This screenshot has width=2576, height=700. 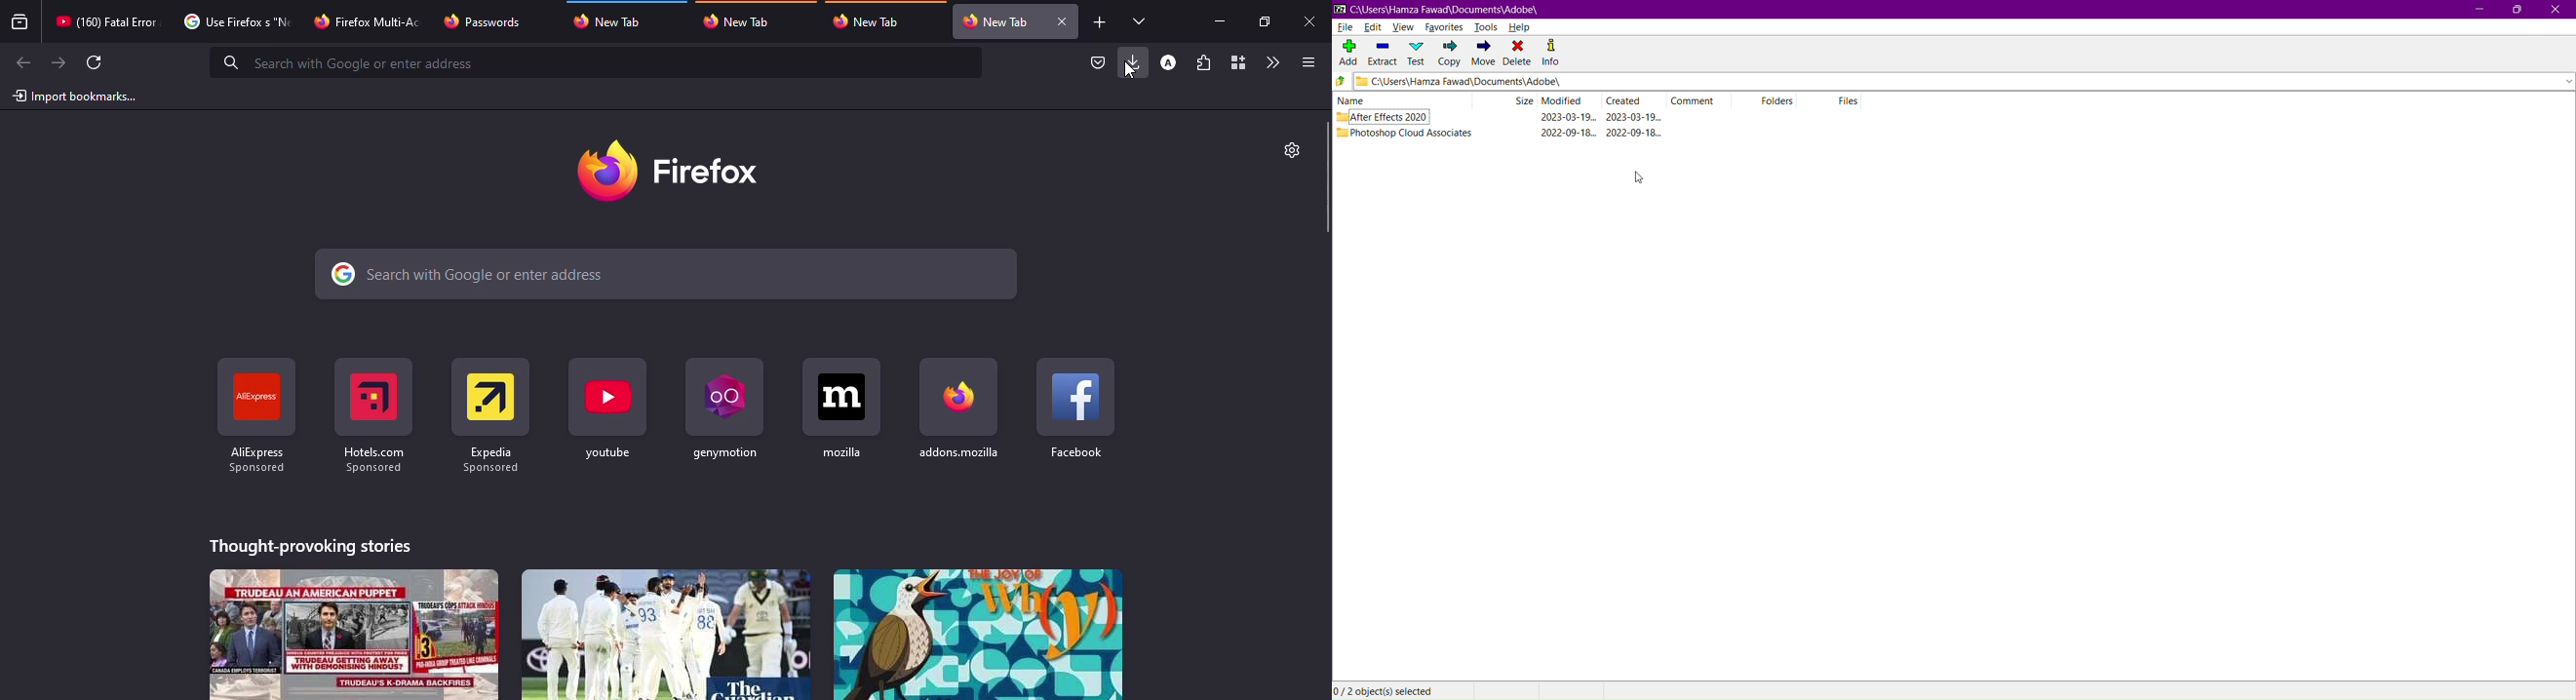 What do you see at coordinates (76, 96) in the screenshot?
I see `import bookmarks` at bounding box center [76, 96].